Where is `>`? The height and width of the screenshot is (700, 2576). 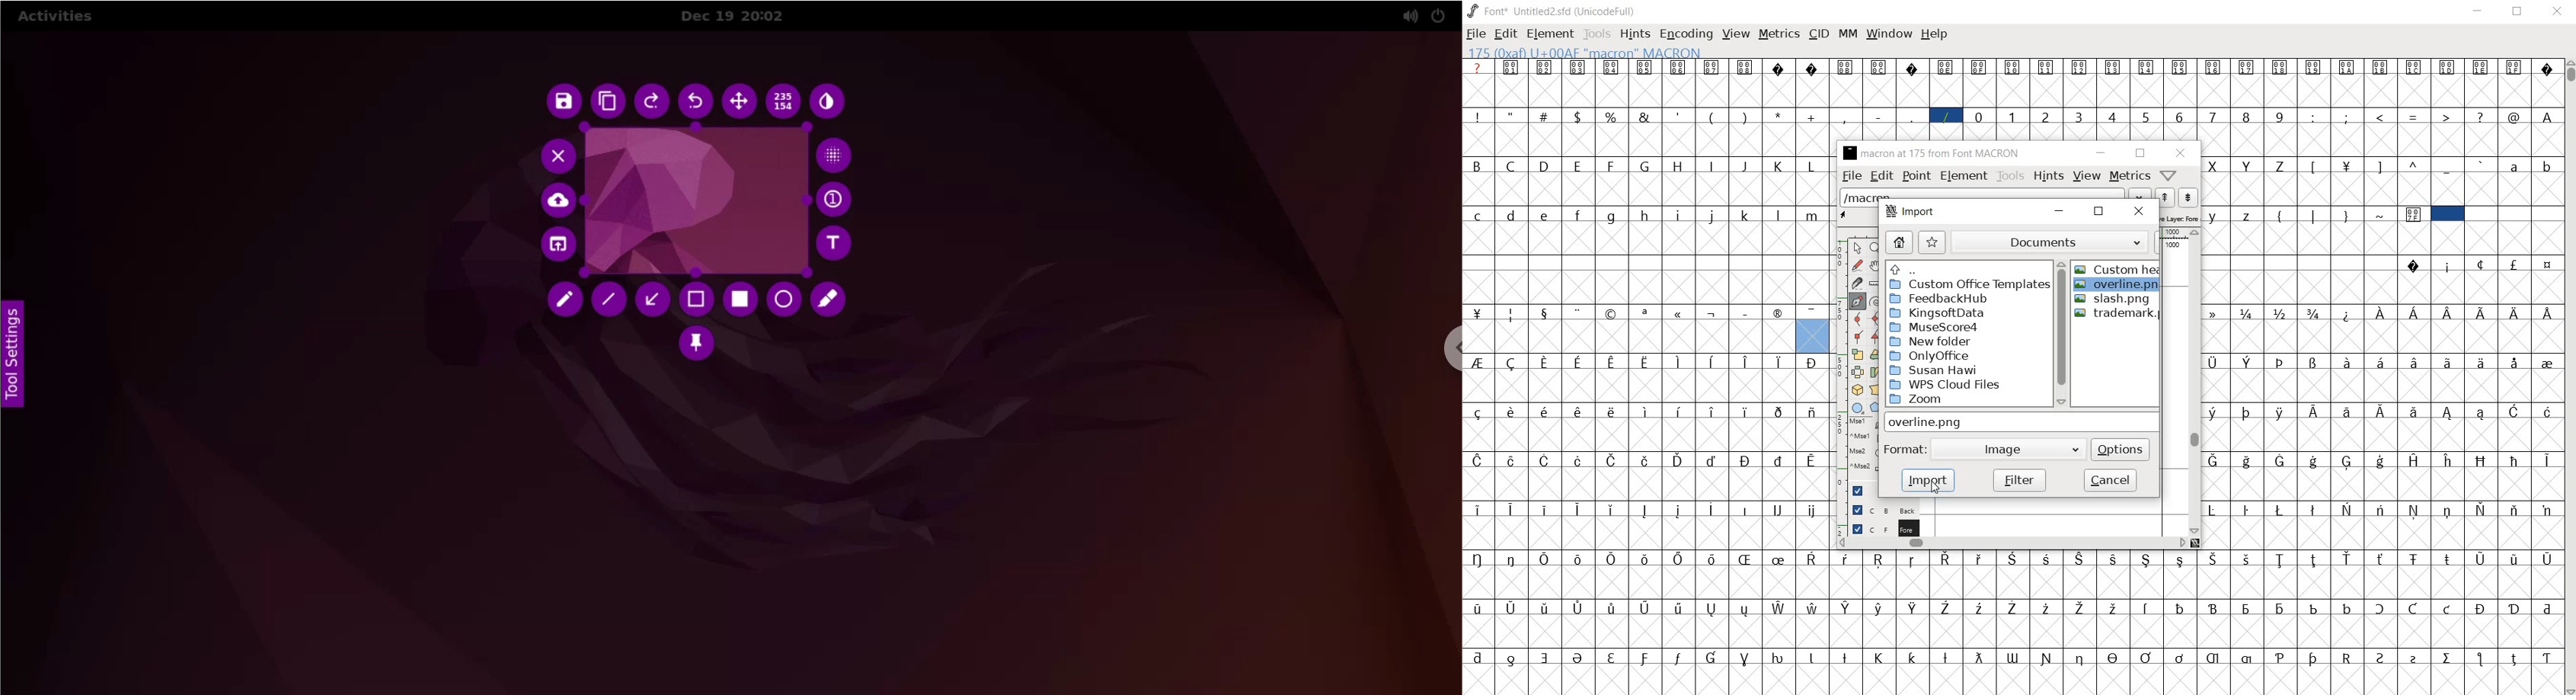 > is located at coordinates (2448, 116).